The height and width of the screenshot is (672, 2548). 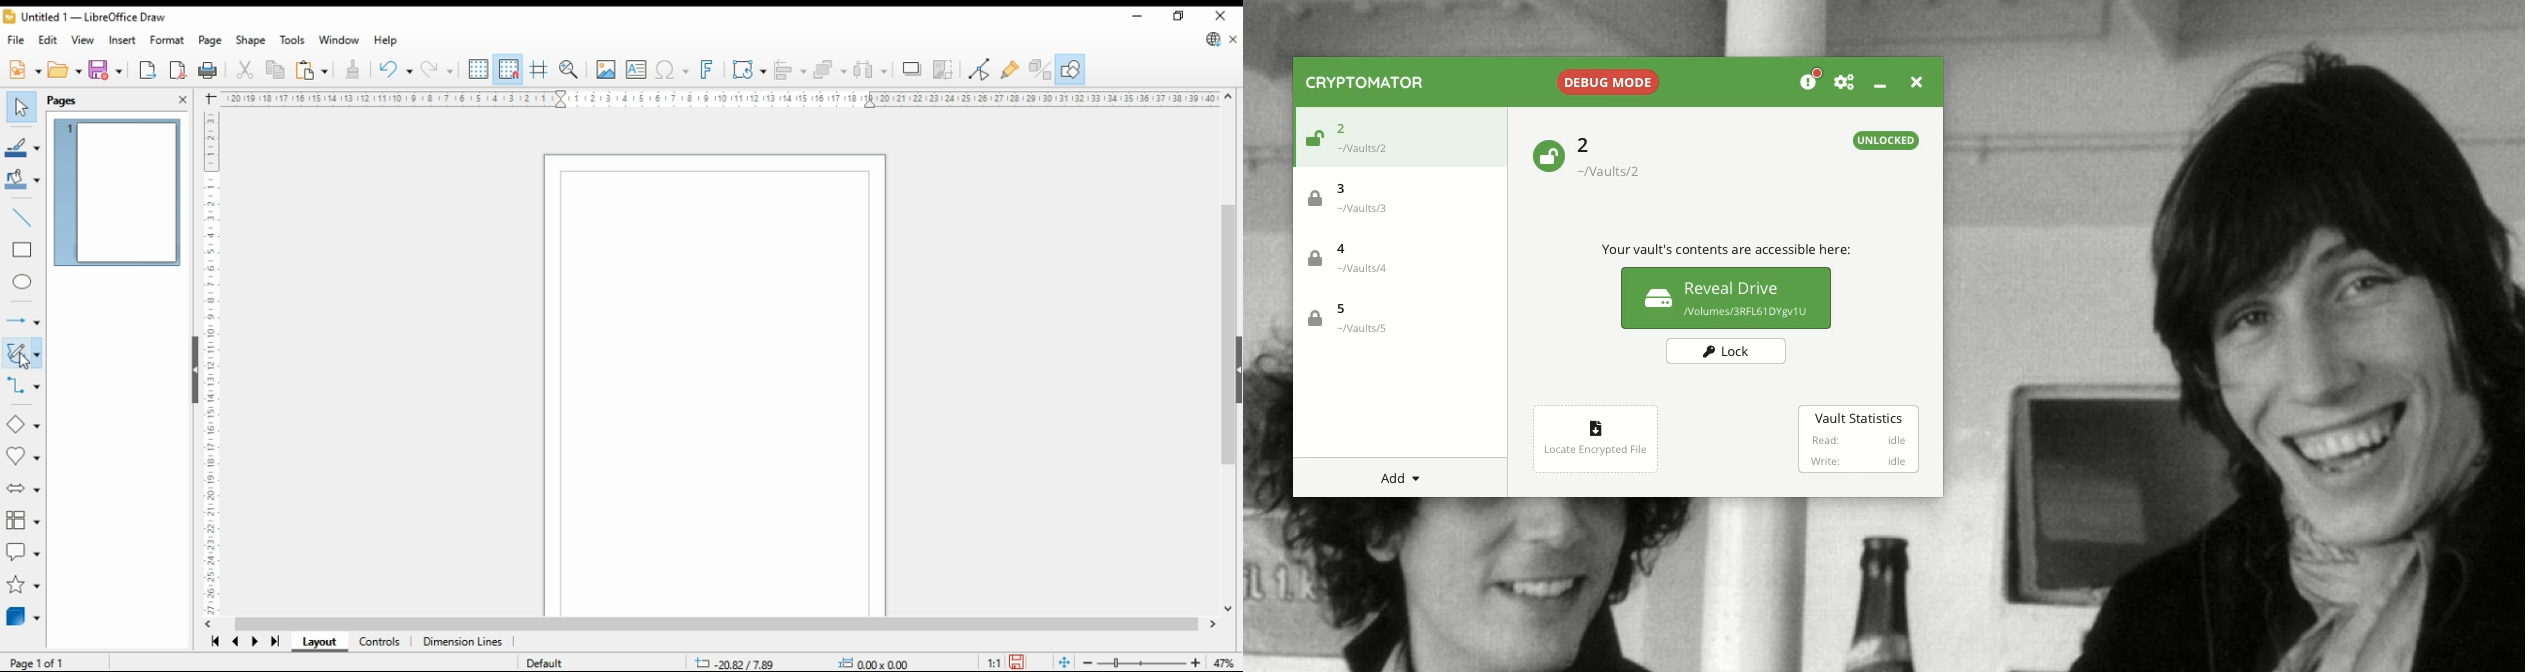 What do you see at coordinates (21, 353) in the screenshot?
I see `curves and polygons` at bounding box center [21, 353].